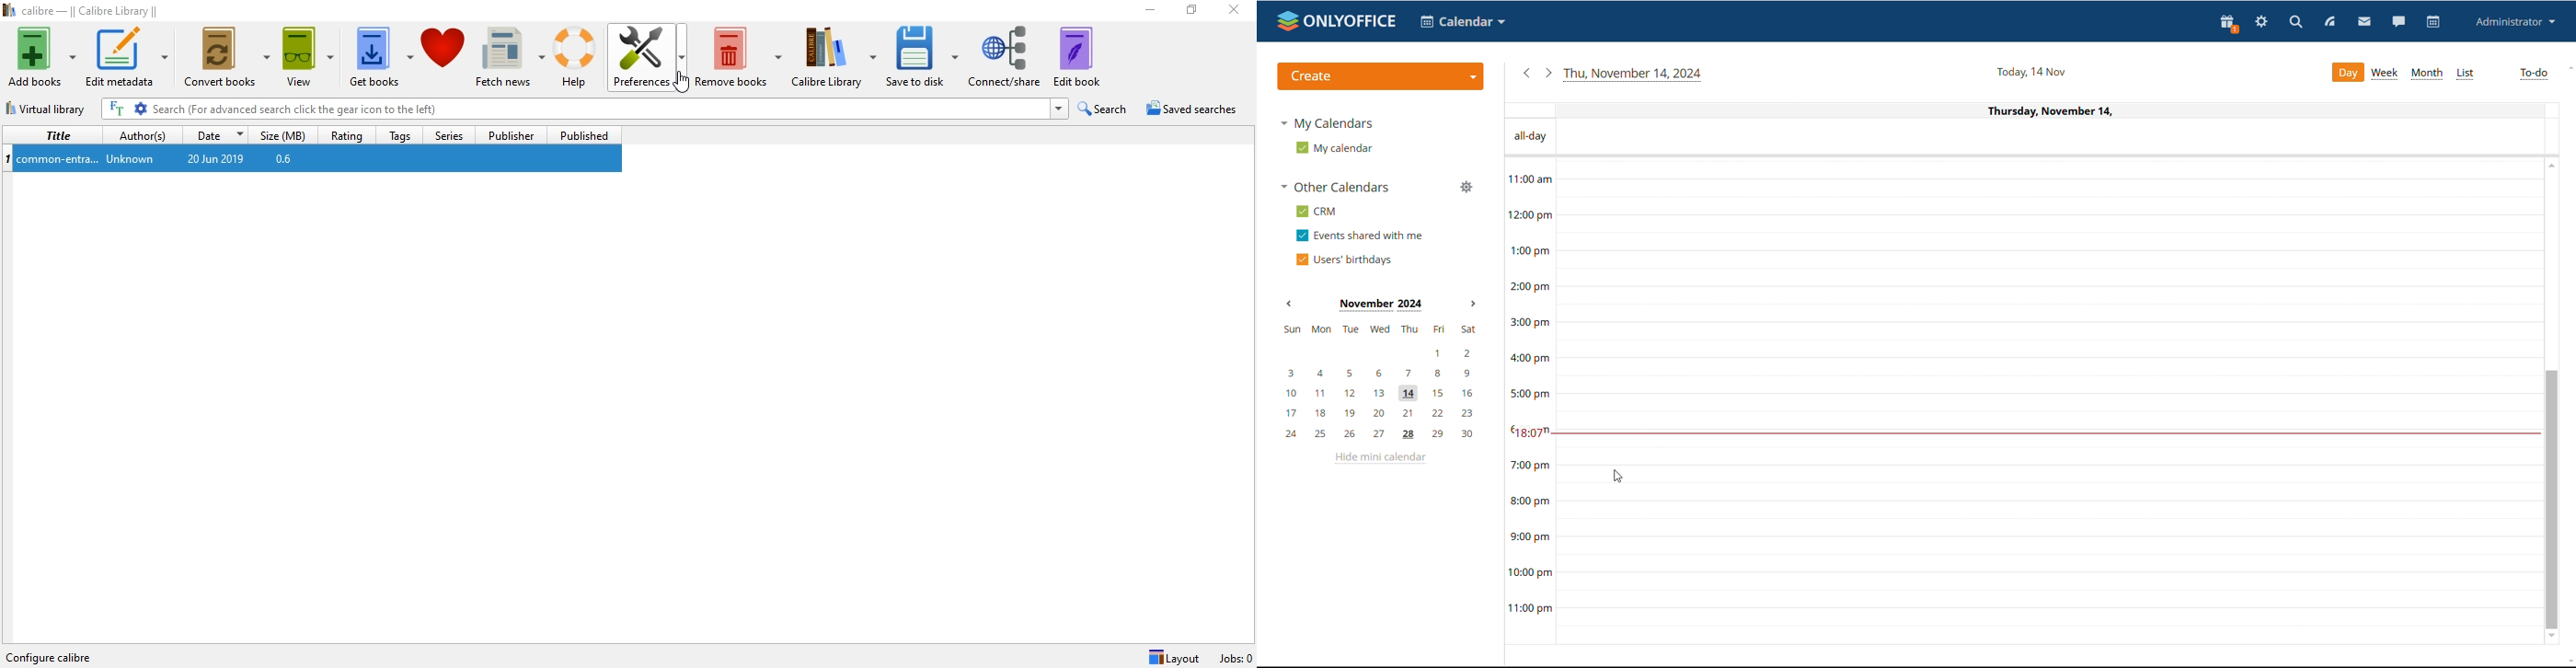  I want to click on current time, so click(2047, 433).